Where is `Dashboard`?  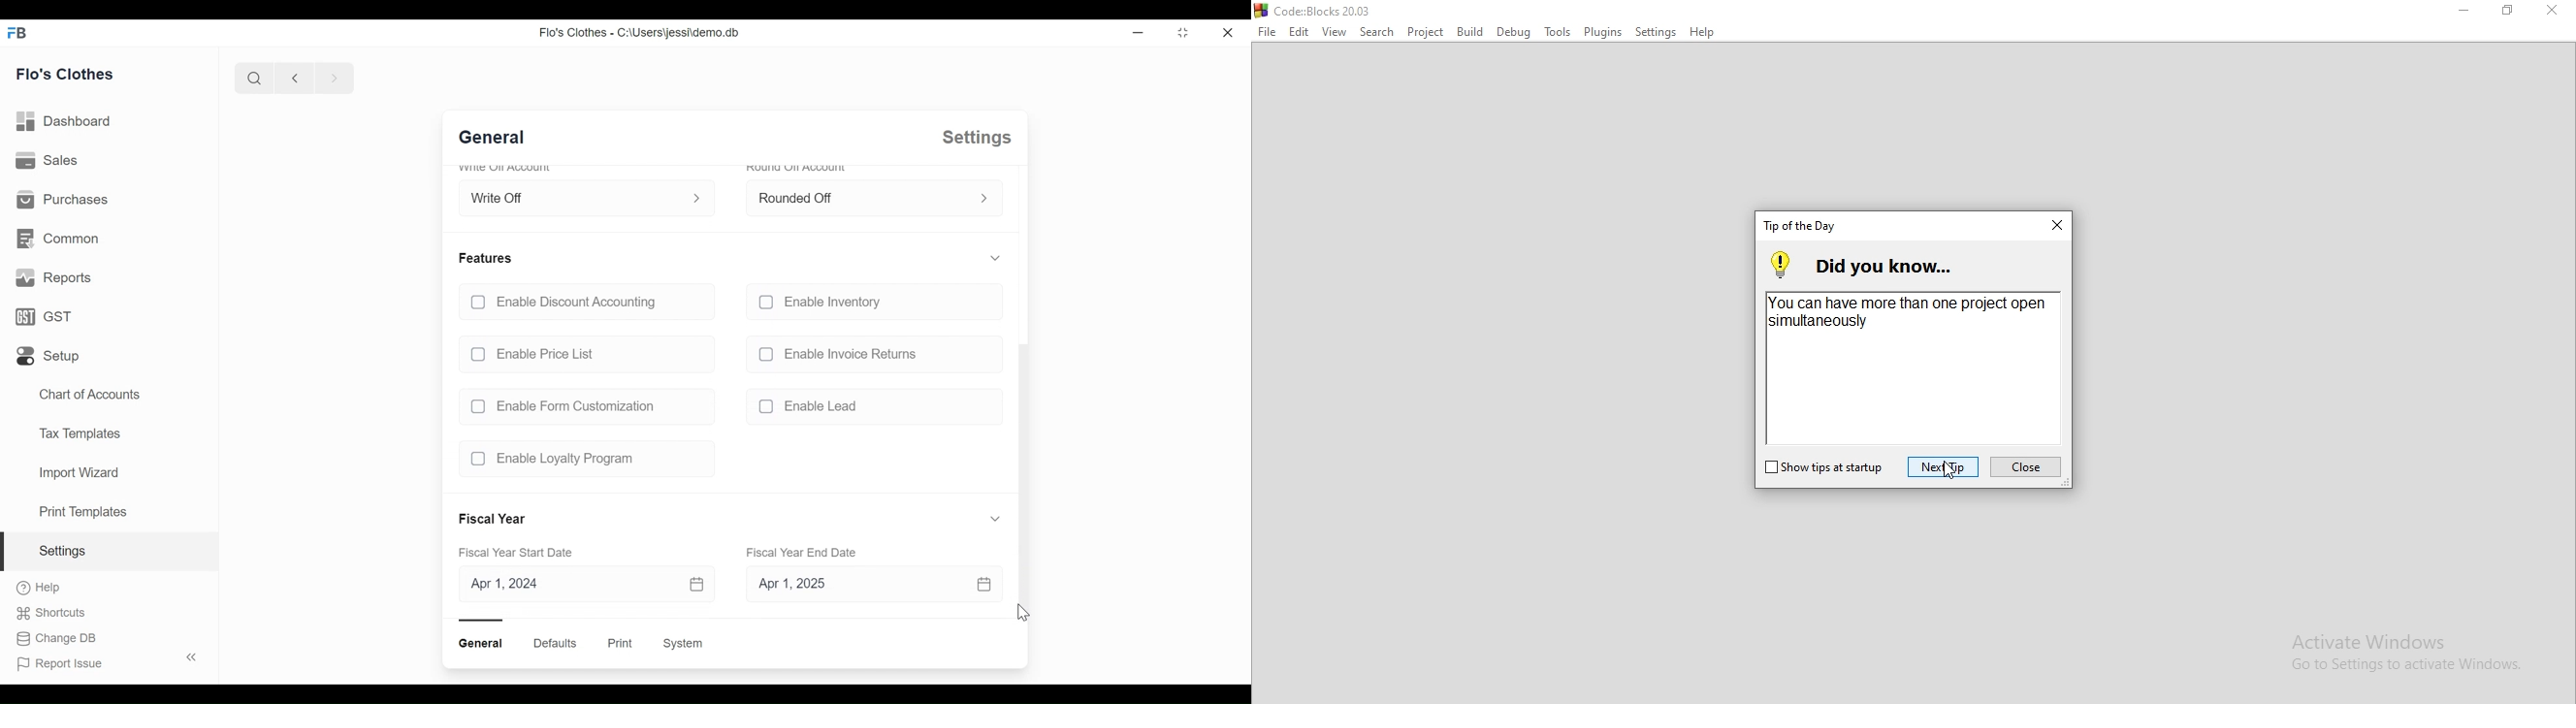 Dashboard is located at coordinates (64, 122).